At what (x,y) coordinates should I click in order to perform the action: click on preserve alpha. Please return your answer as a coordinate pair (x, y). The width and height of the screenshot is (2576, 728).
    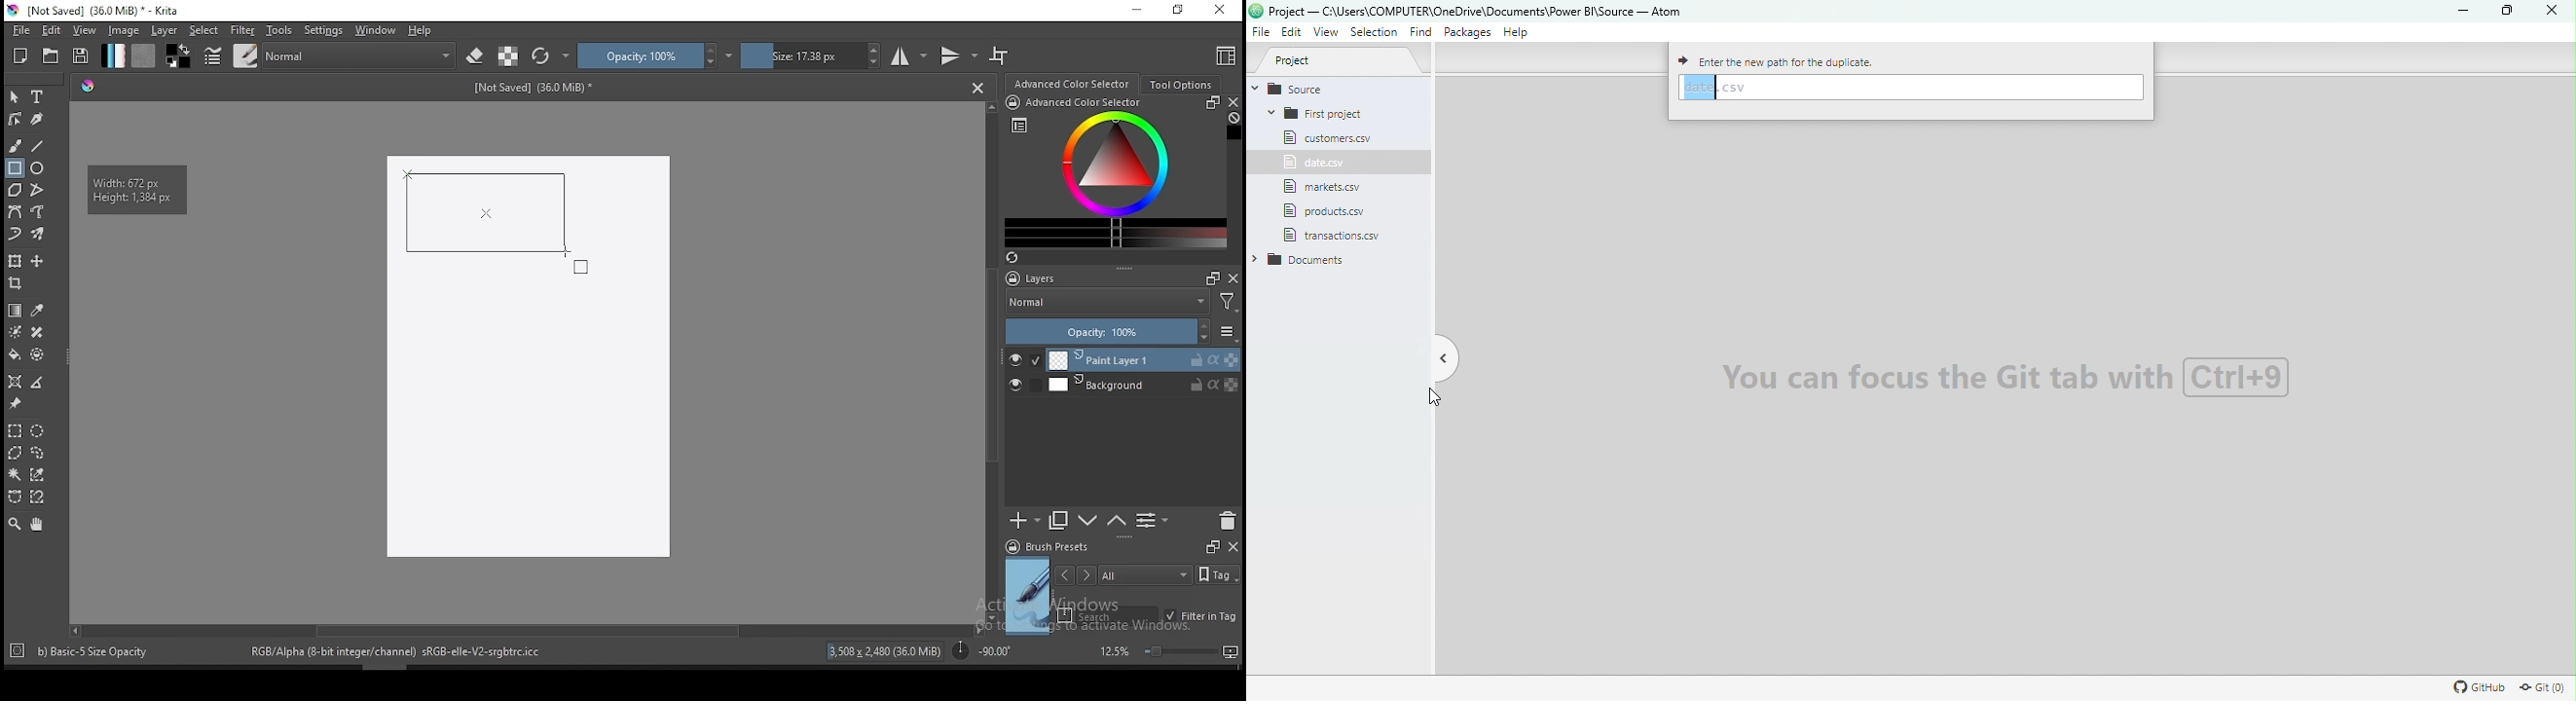
    Looking at the image, I should click on (508, 57).